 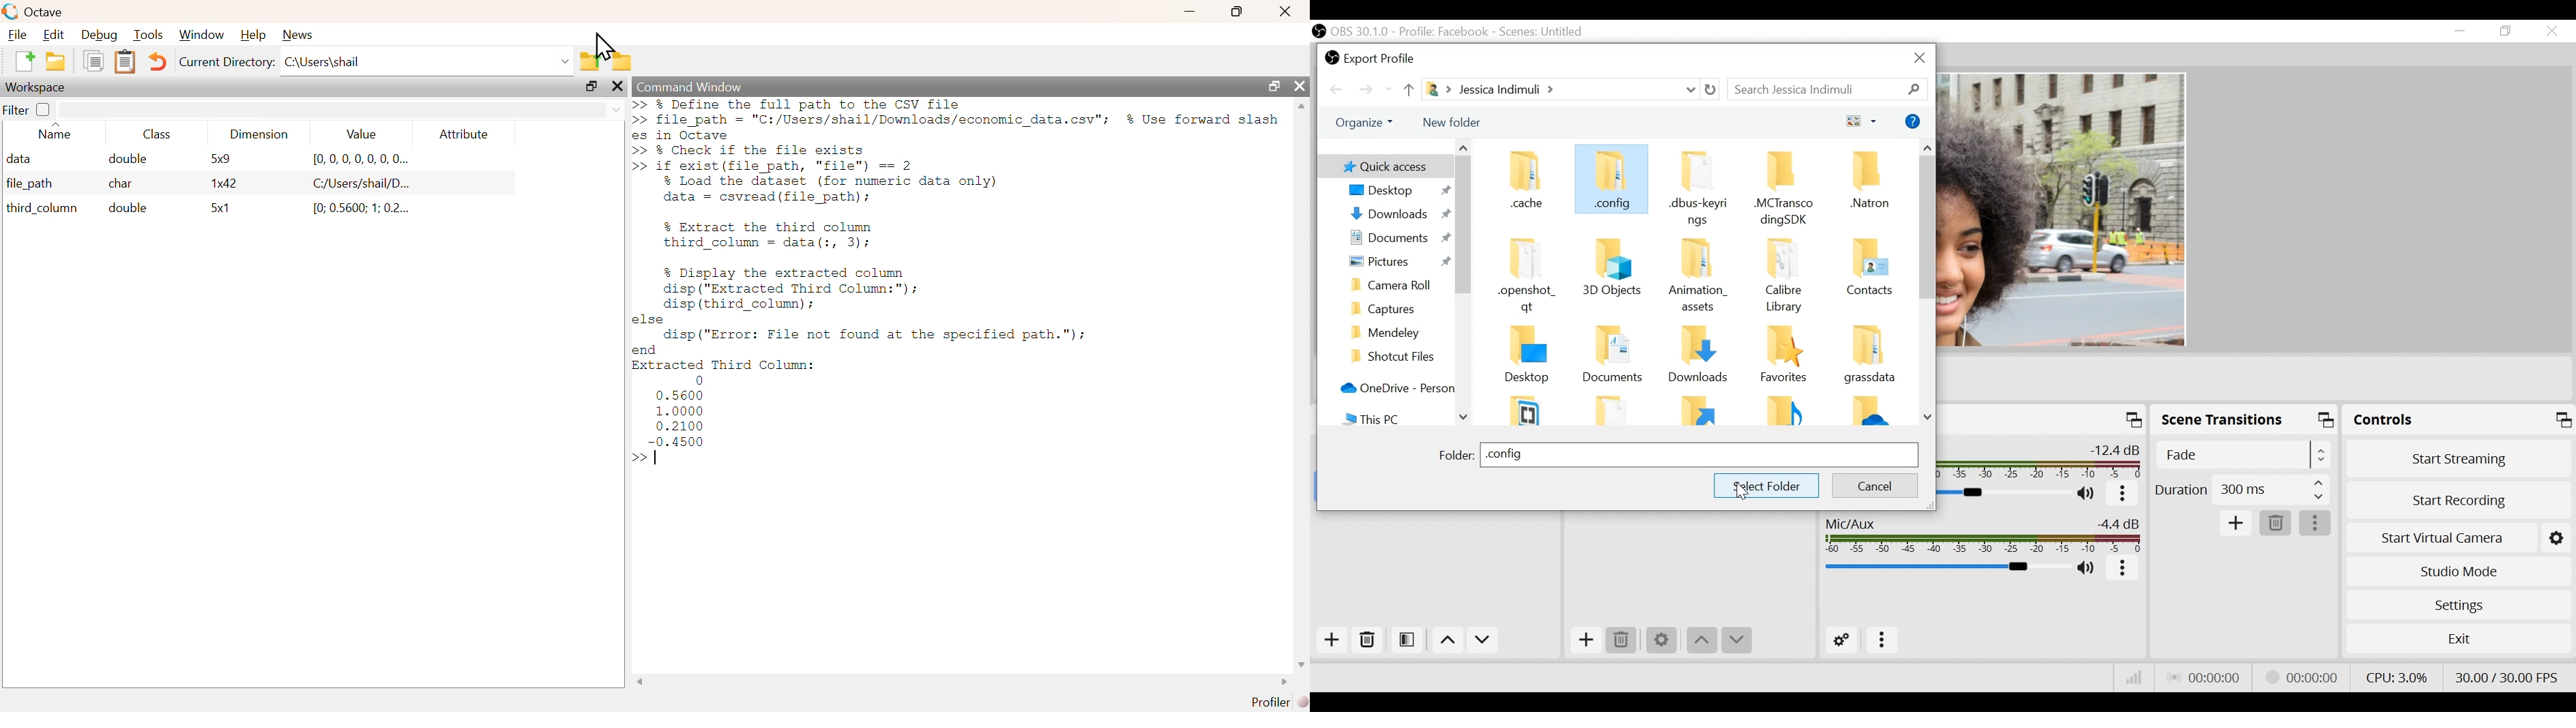 I want to click on Select Scene Transition, so click(x=2243, y=446).